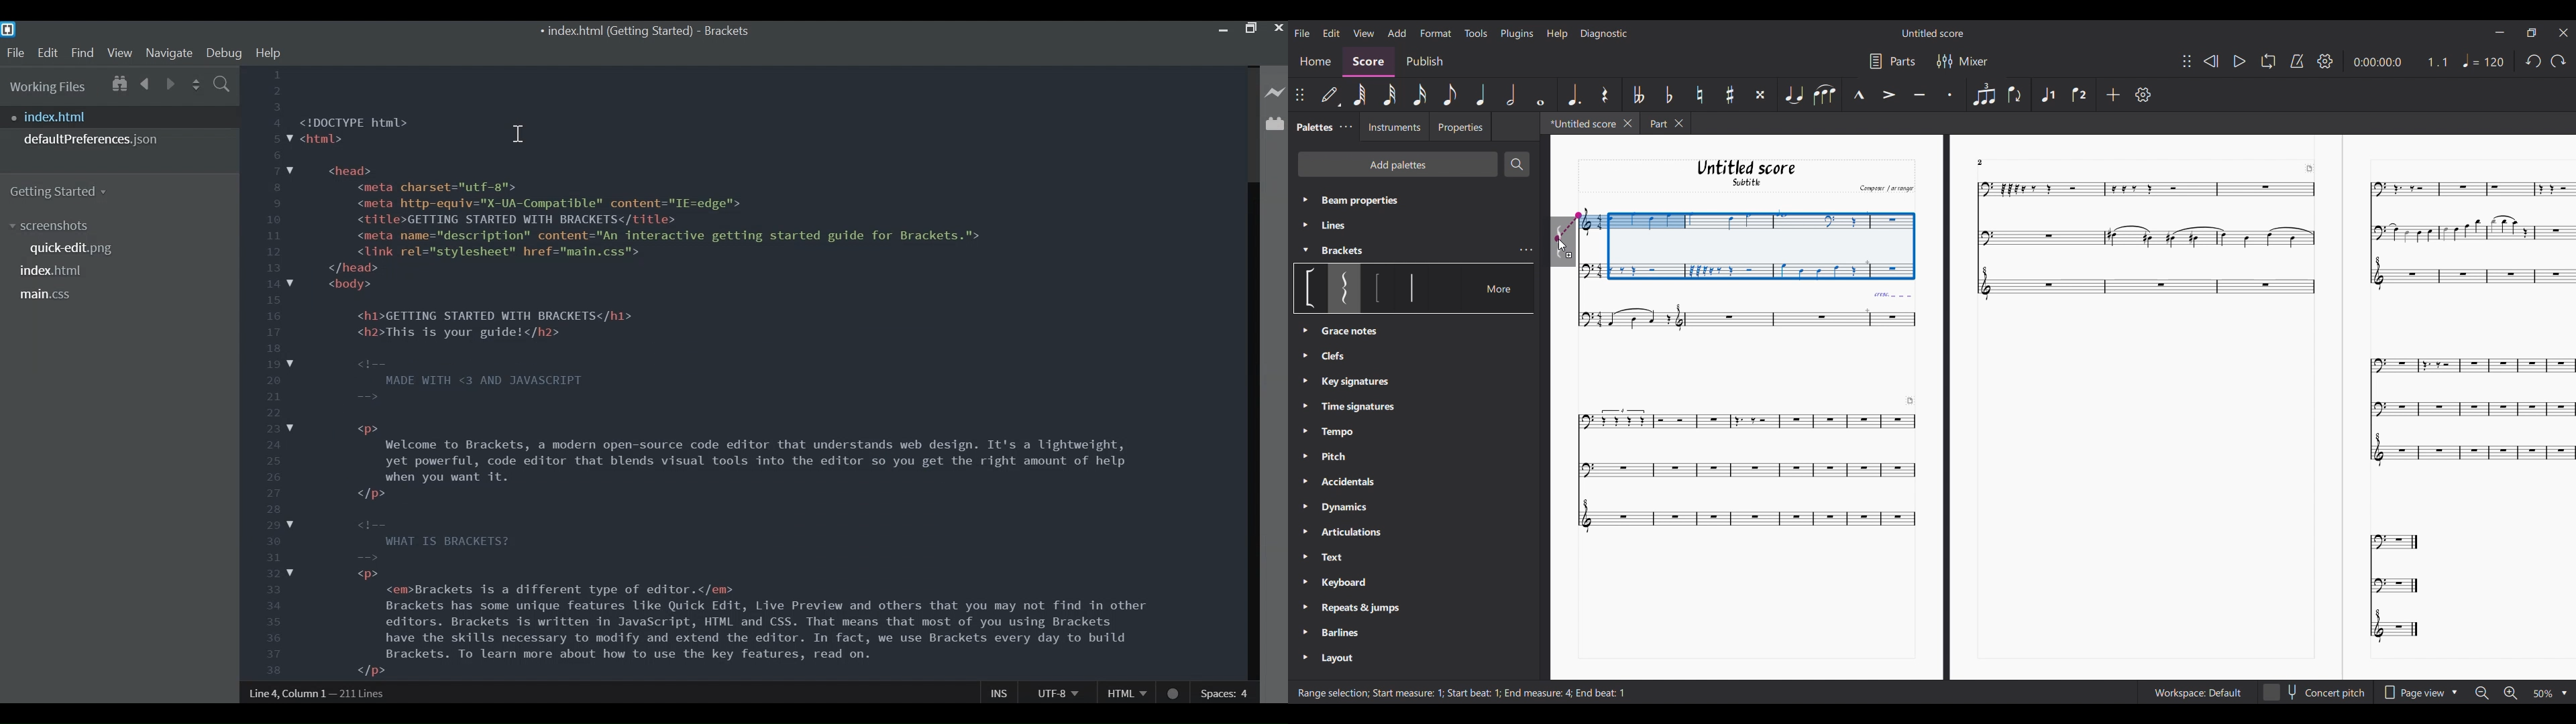  I want to click on Barlines, so click(1346, 631).